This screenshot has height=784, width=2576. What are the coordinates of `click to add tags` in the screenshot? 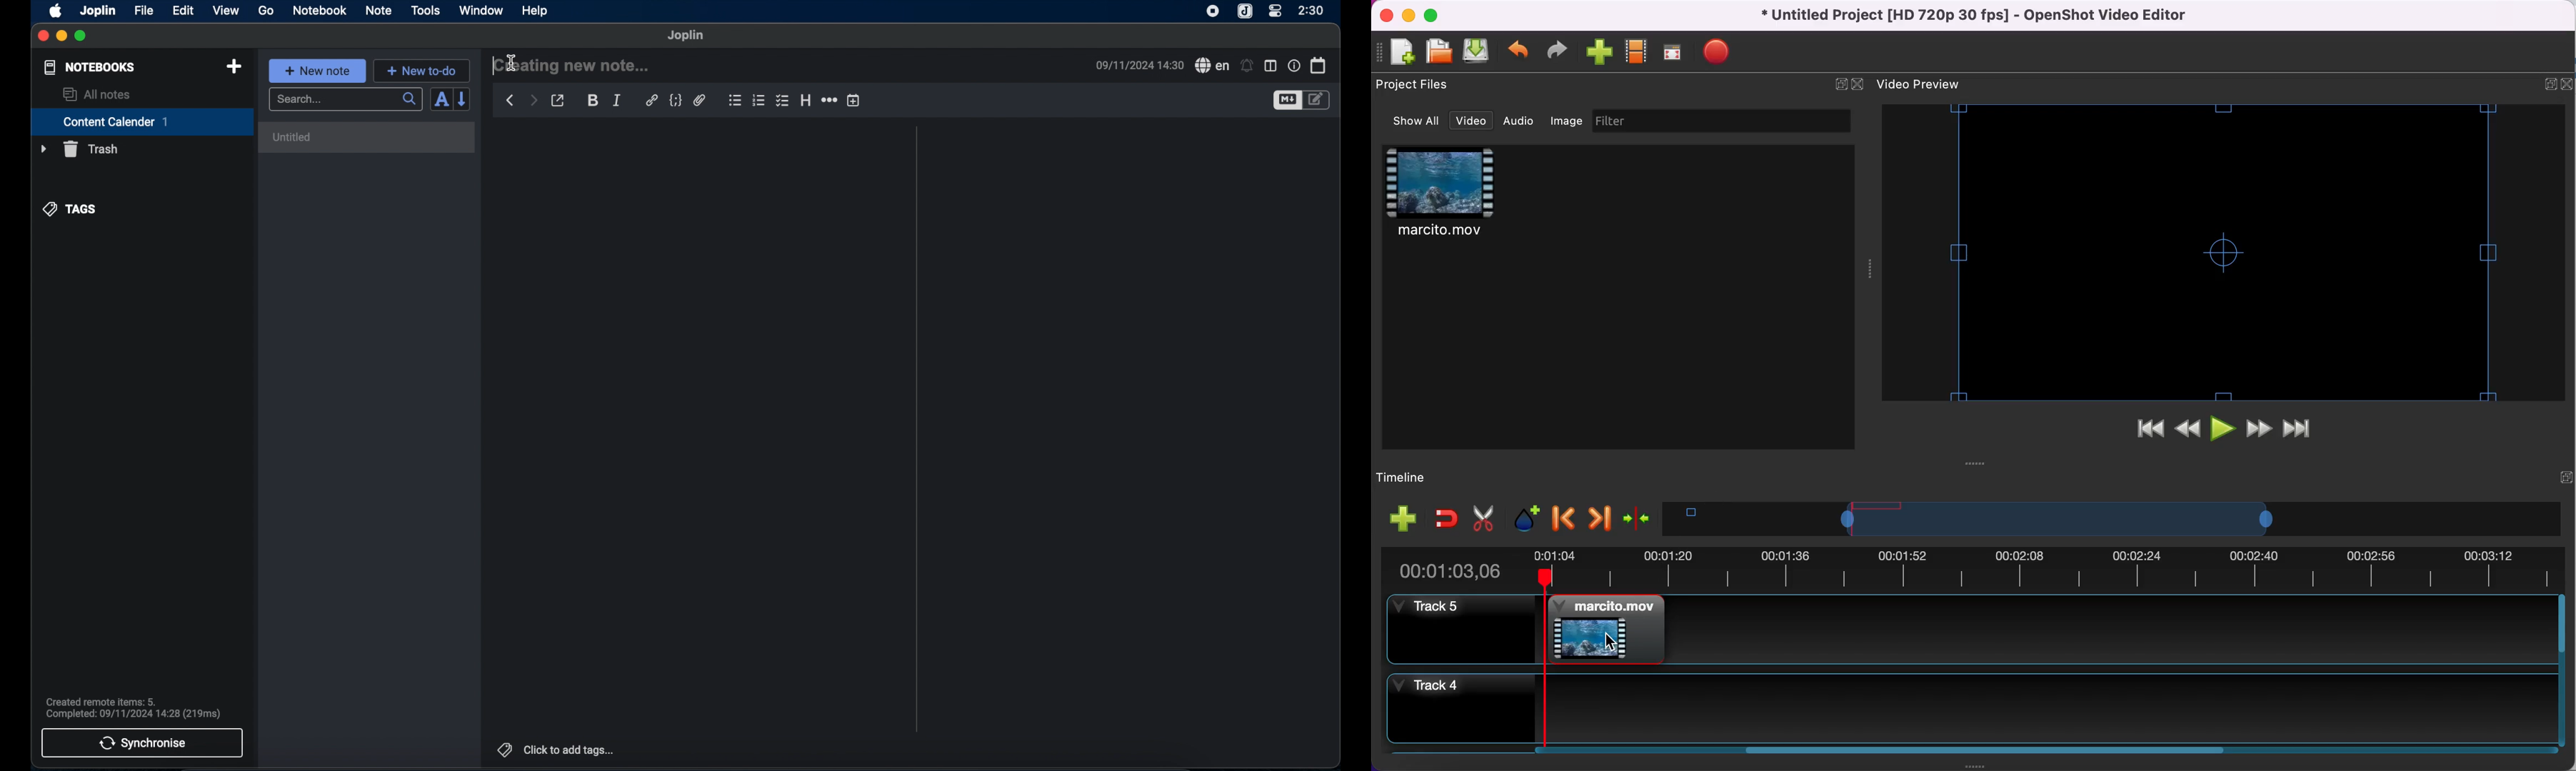 It's located at (556, 750).